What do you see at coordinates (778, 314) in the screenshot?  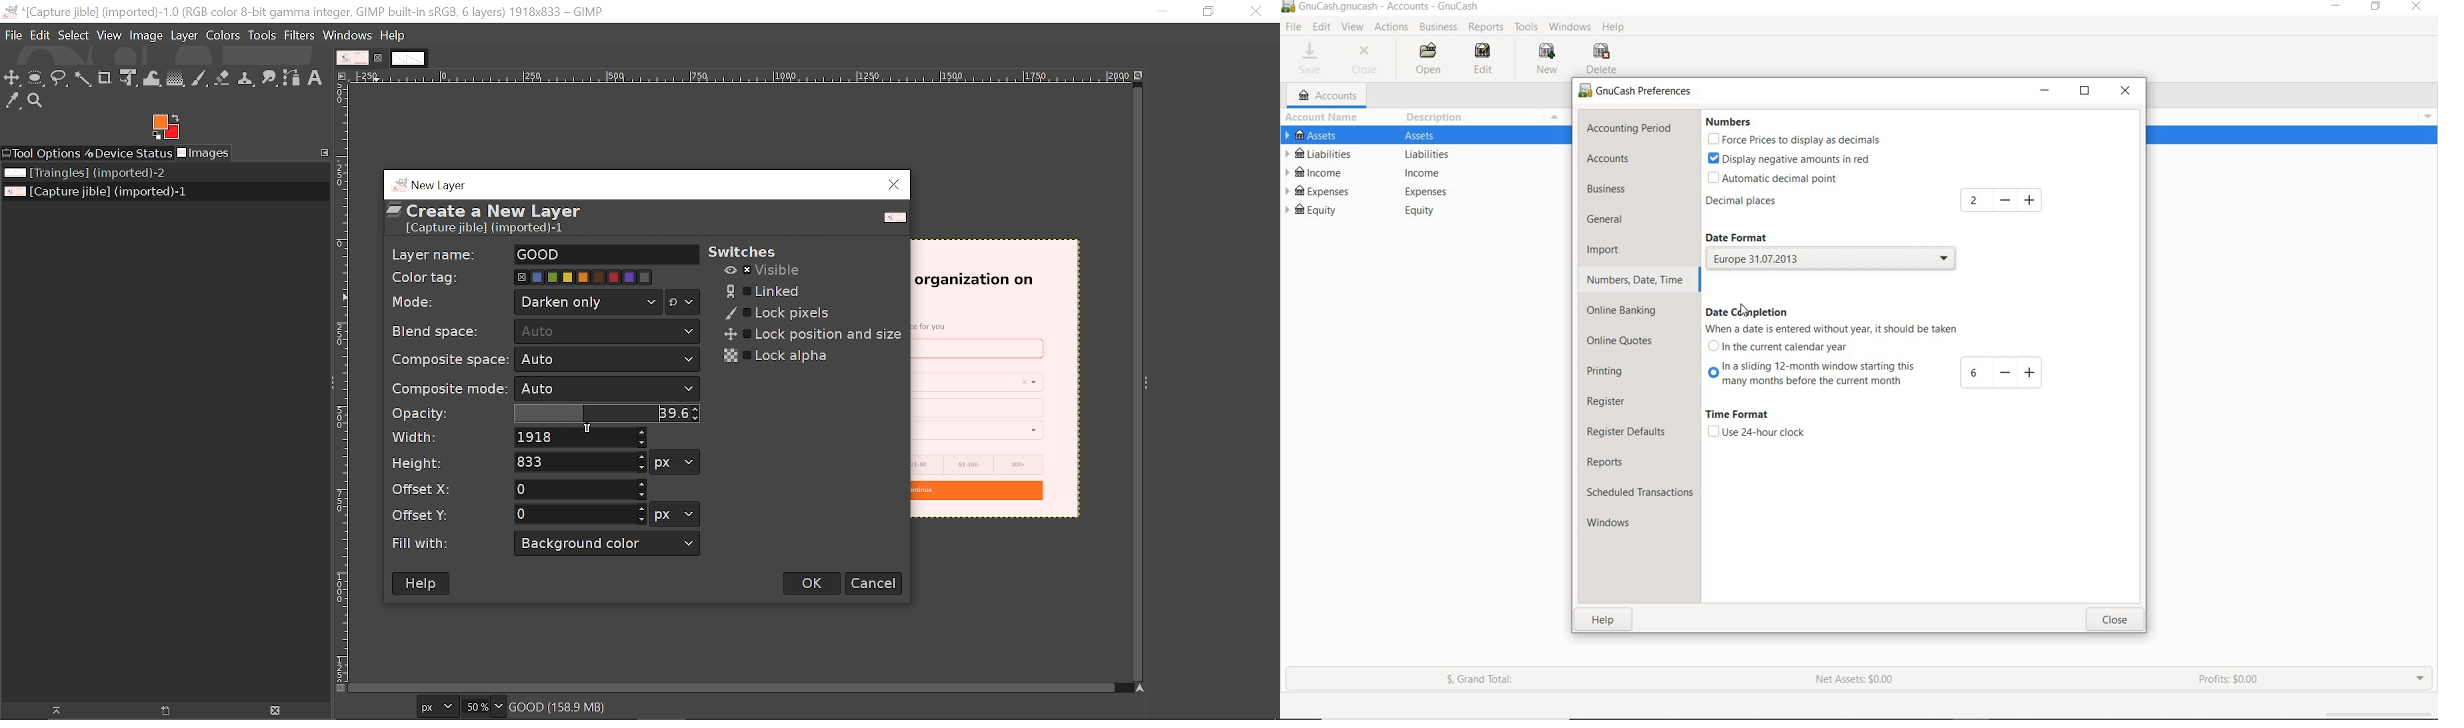 I see `Lock pixels` at bounding box center [778, 314].